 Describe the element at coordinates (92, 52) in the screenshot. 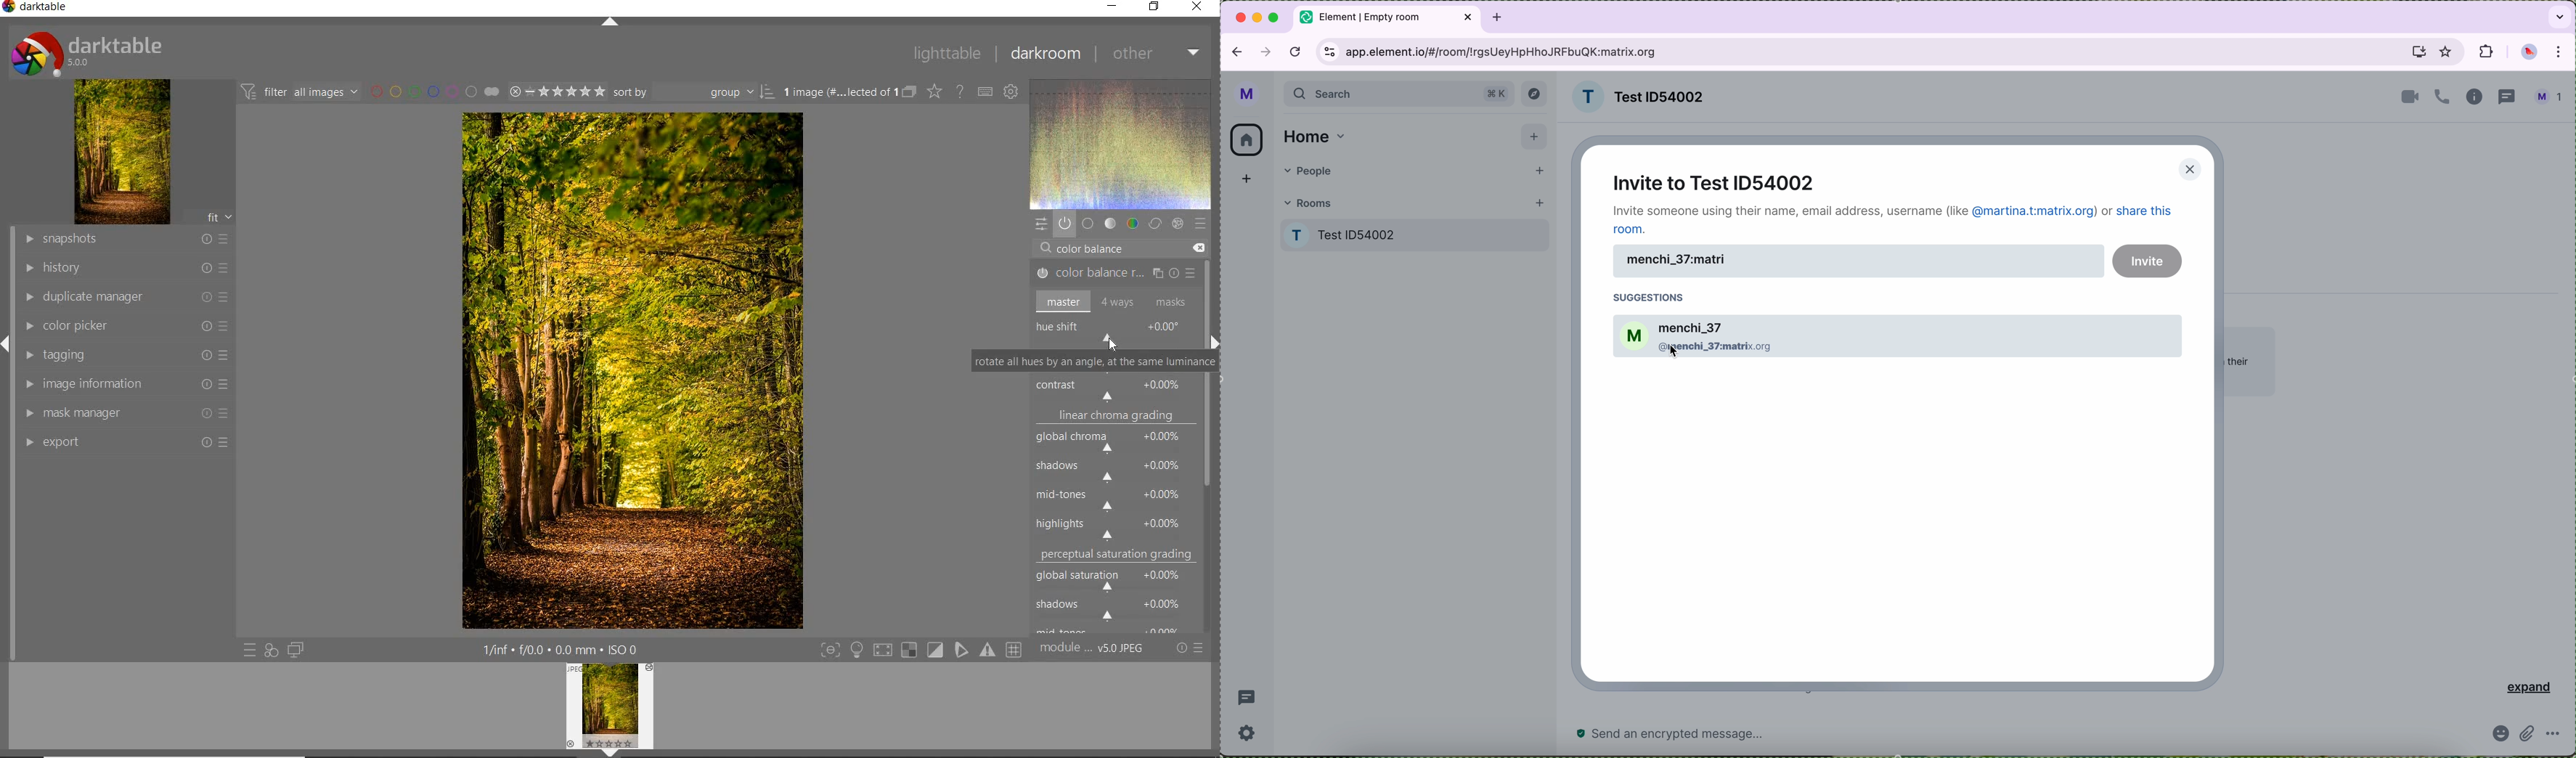

I see `system logo or name` at that location.